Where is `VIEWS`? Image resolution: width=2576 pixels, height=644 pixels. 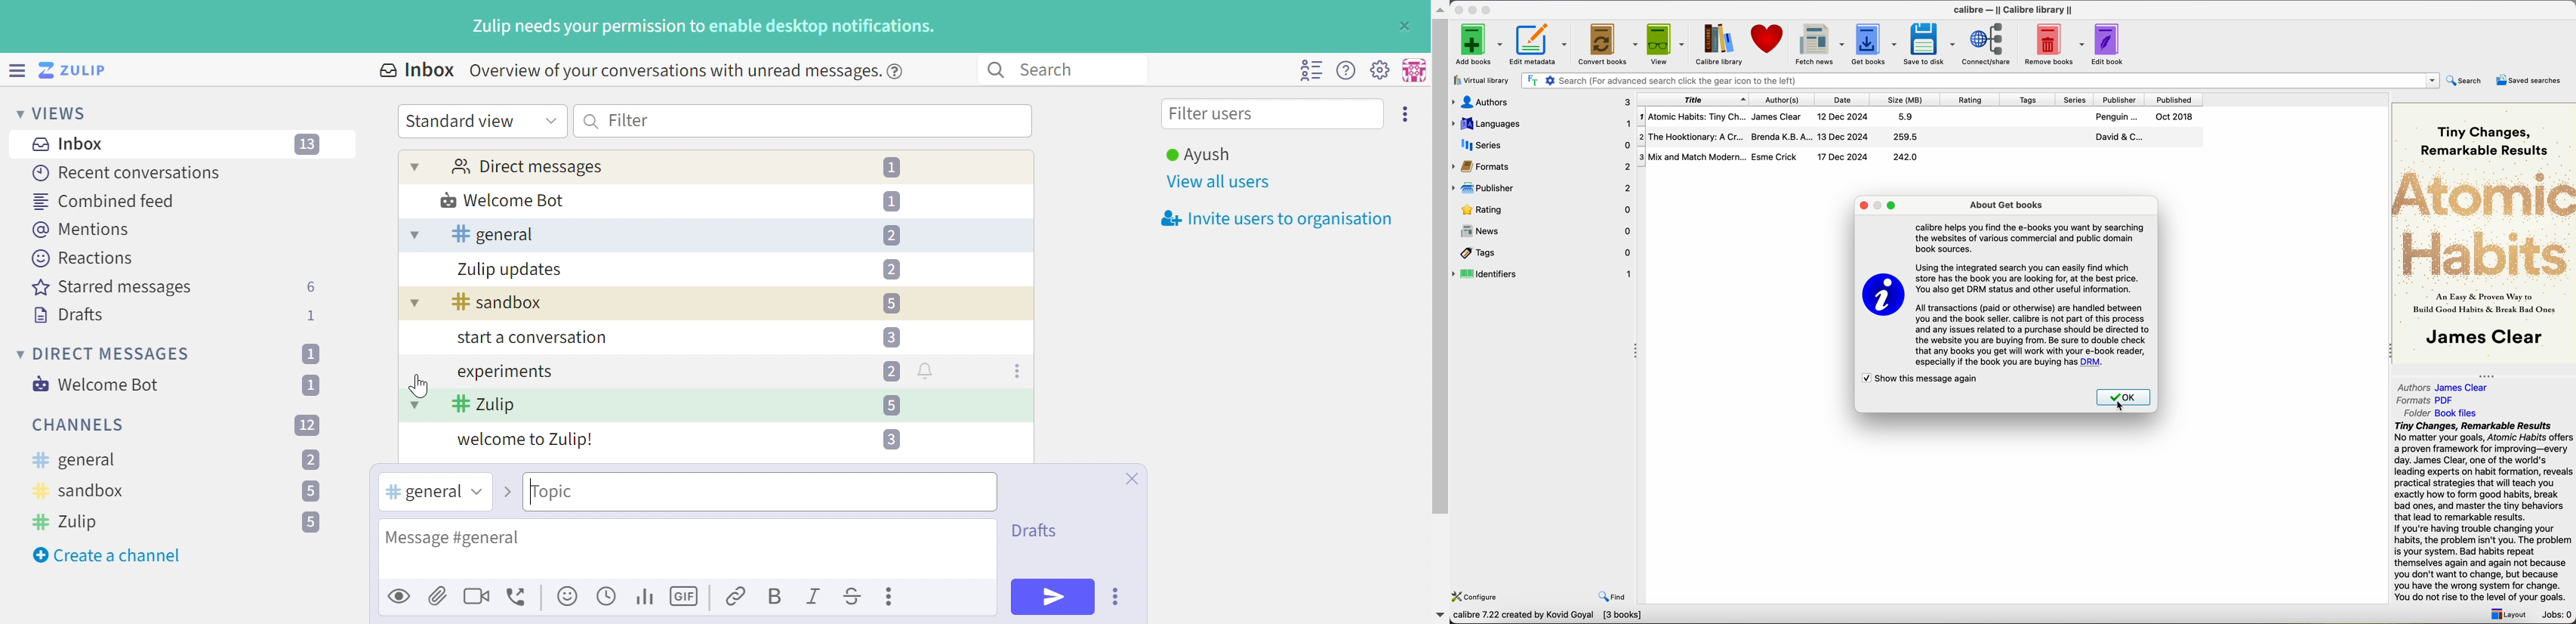 VIEWS is located at coordinates (64, 113).